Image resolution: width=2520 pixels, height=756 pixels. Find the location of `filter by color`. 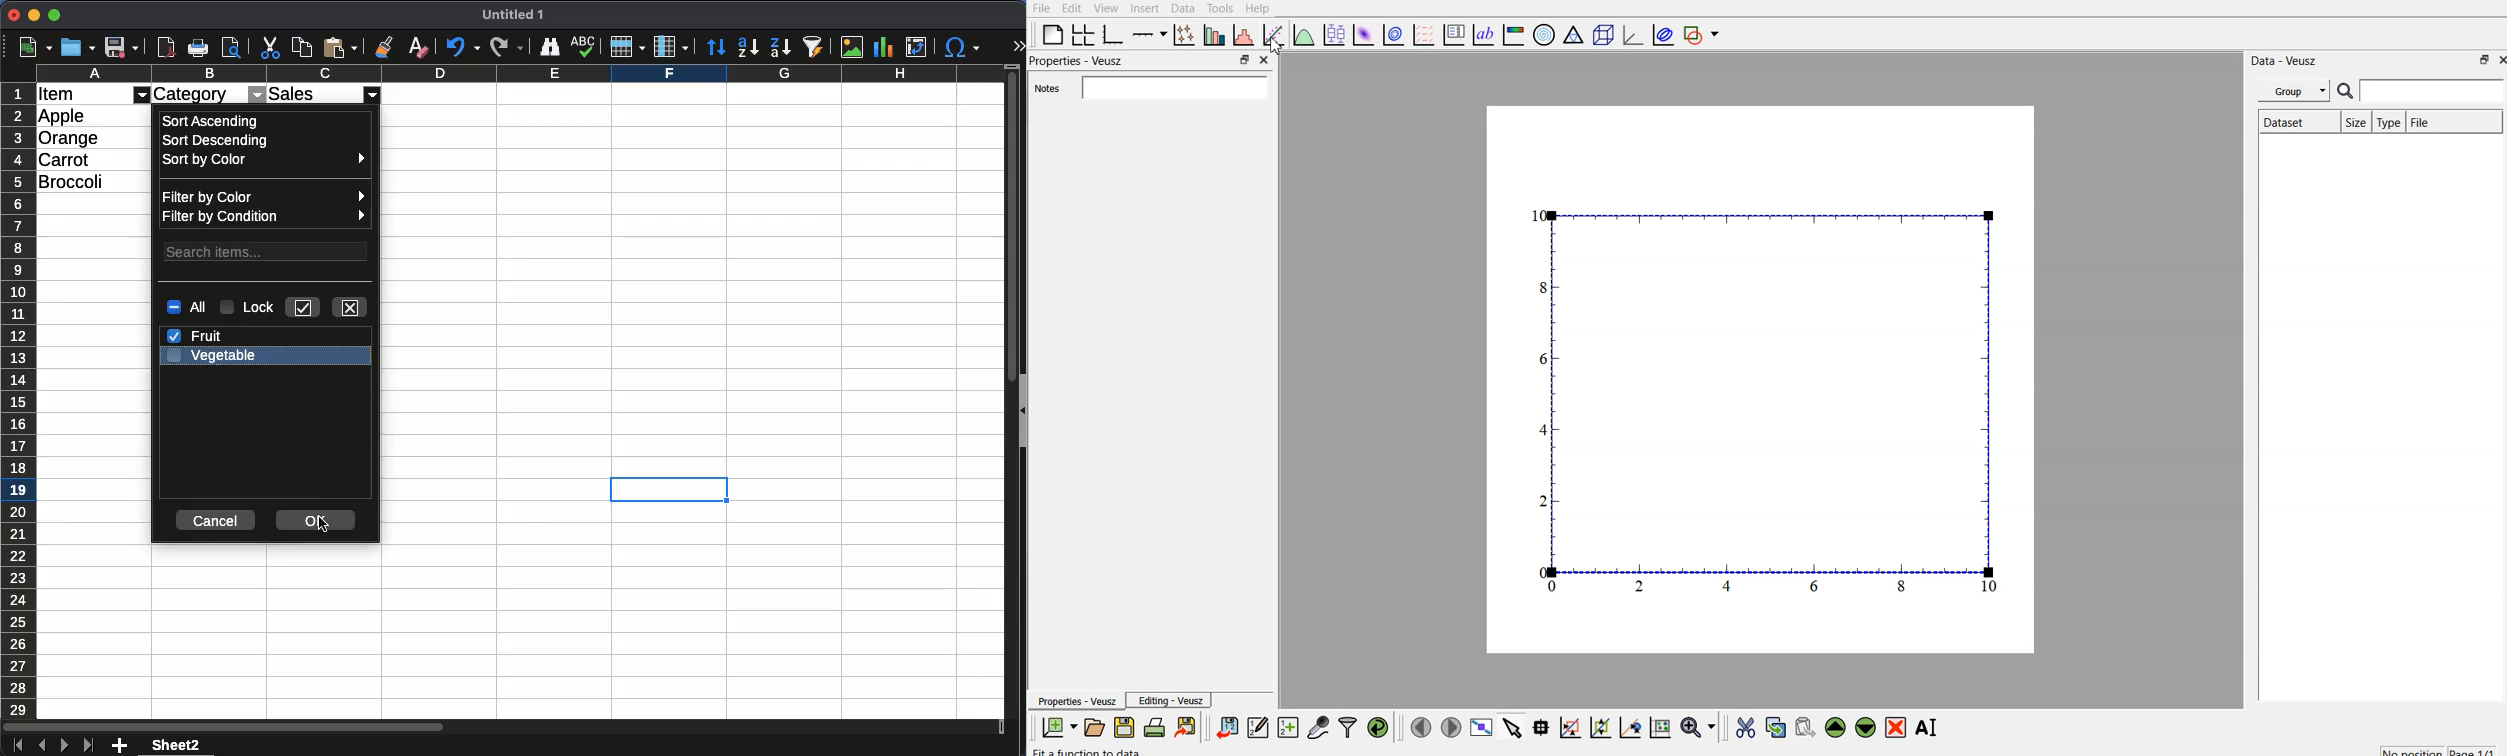

filter by color is located at coordinates (269, 196).